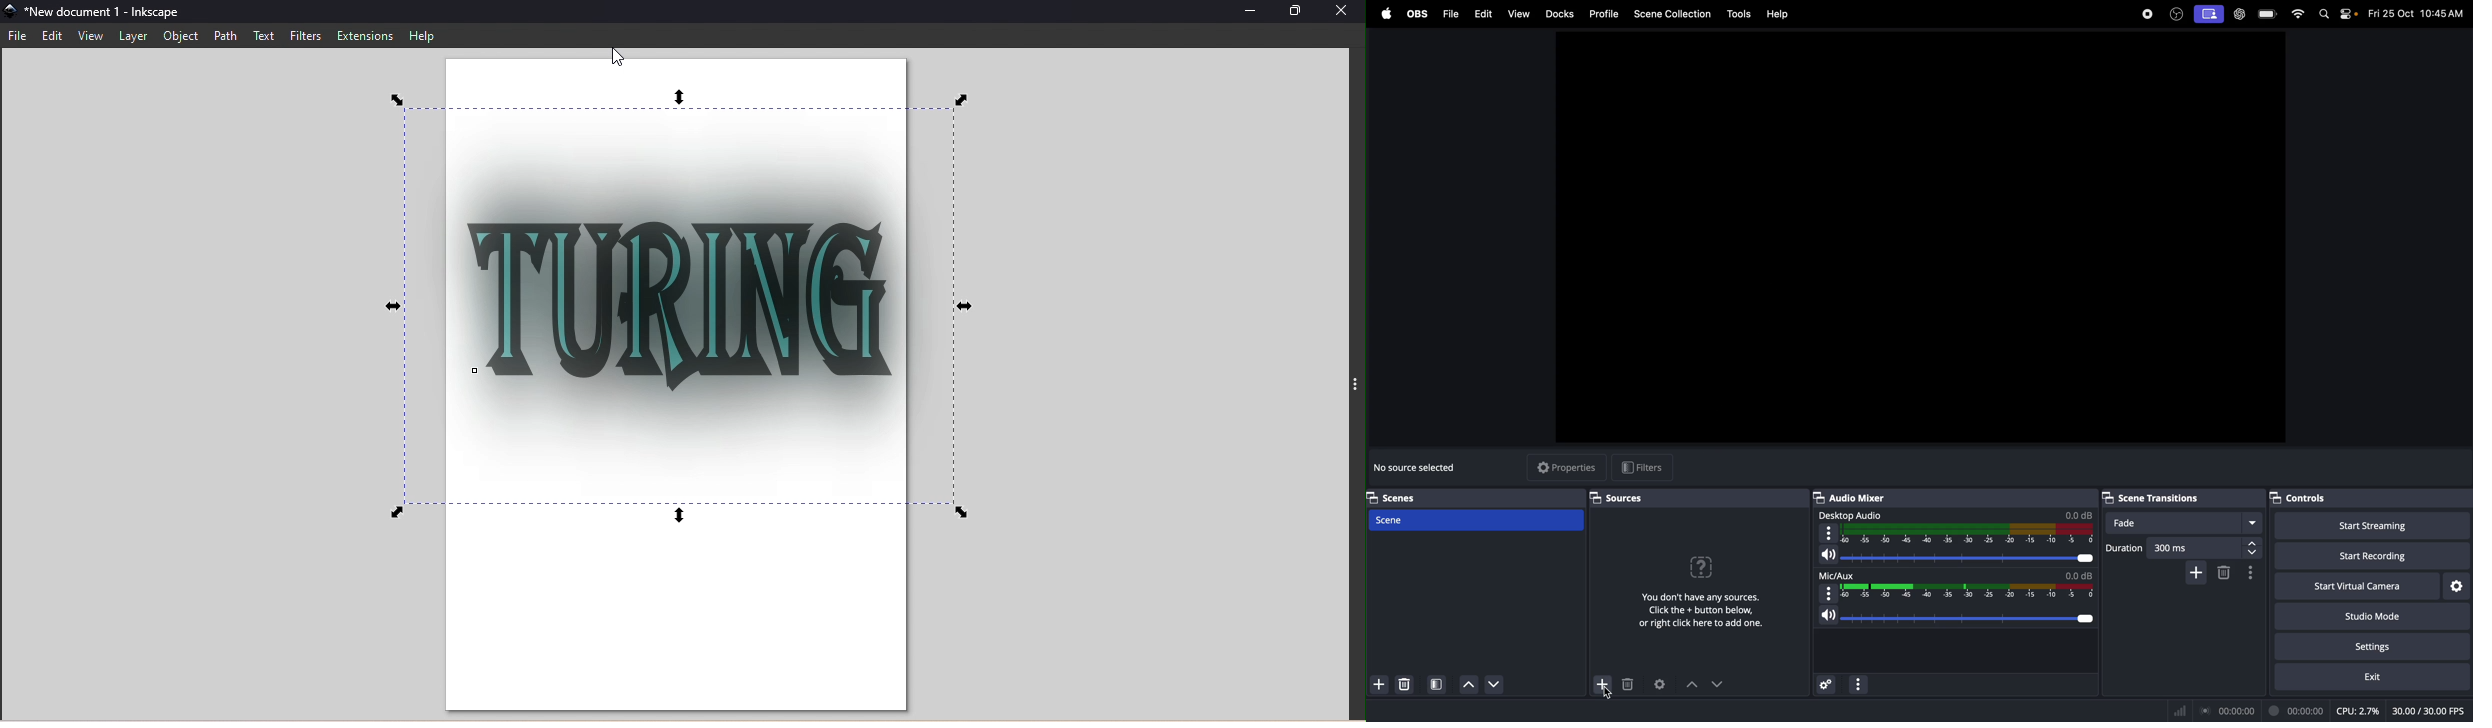 The width and height of the screenshot is (2492, 728). What do you see at coordinates (54, 36) in the screenshot?
I see `Edit` at bounding box center [54, 36].